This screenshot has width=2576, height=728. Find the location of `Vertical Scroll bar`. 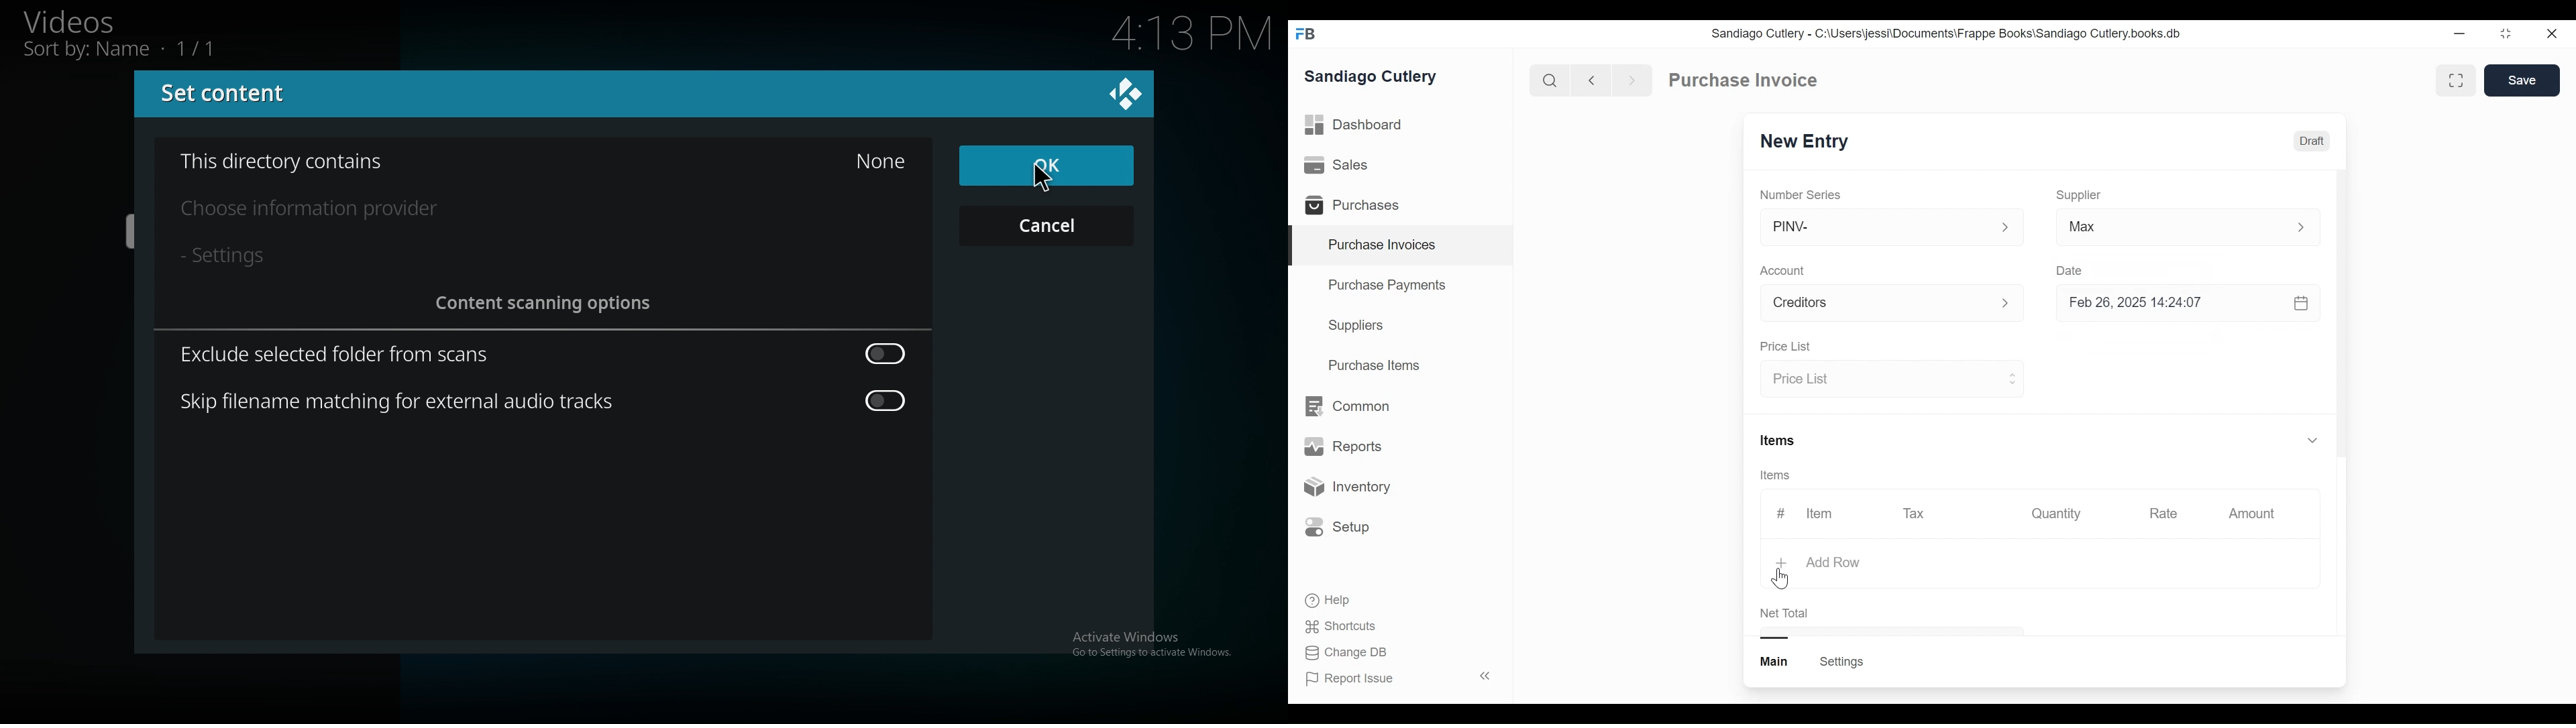

Vertical Scroll bar is located at coordinates (2341, 316).